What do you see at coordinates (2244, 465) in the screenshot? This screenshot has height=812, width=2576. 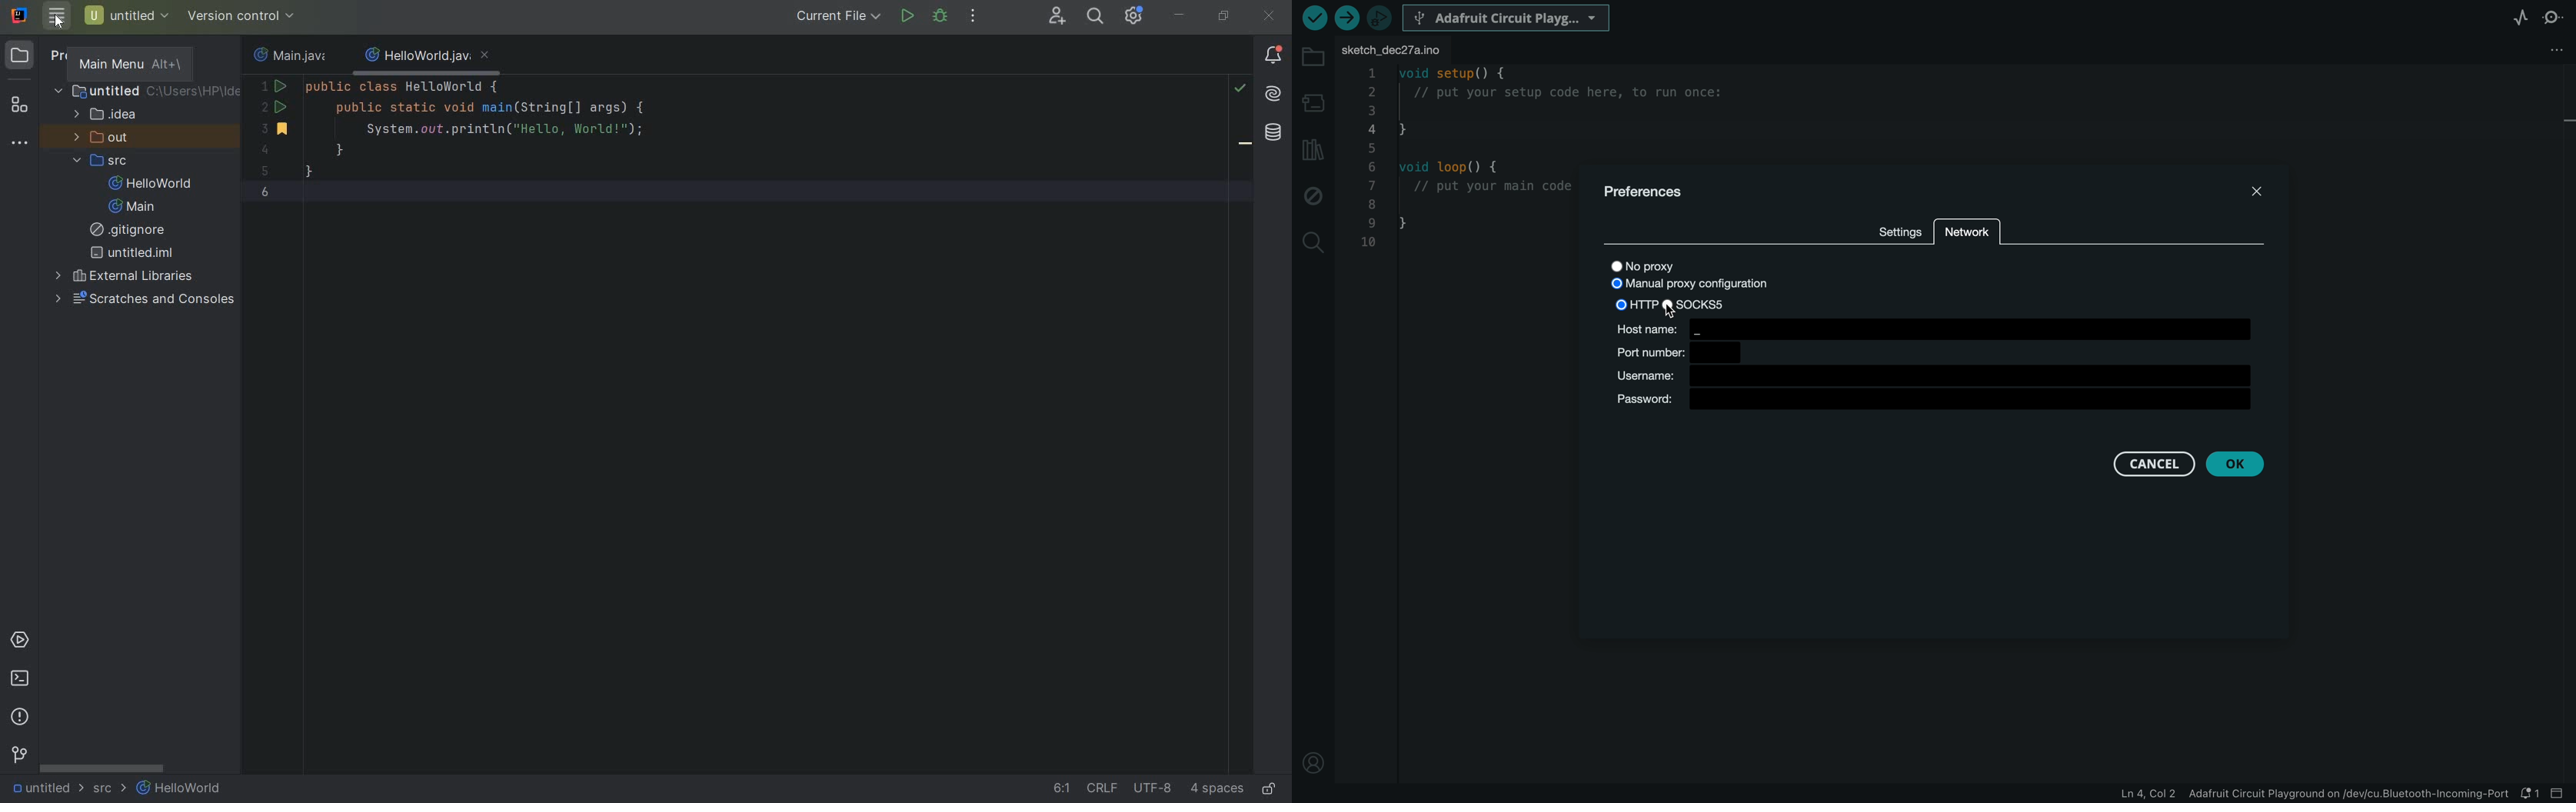 I see `ok` at bounding box center [2244, 465].